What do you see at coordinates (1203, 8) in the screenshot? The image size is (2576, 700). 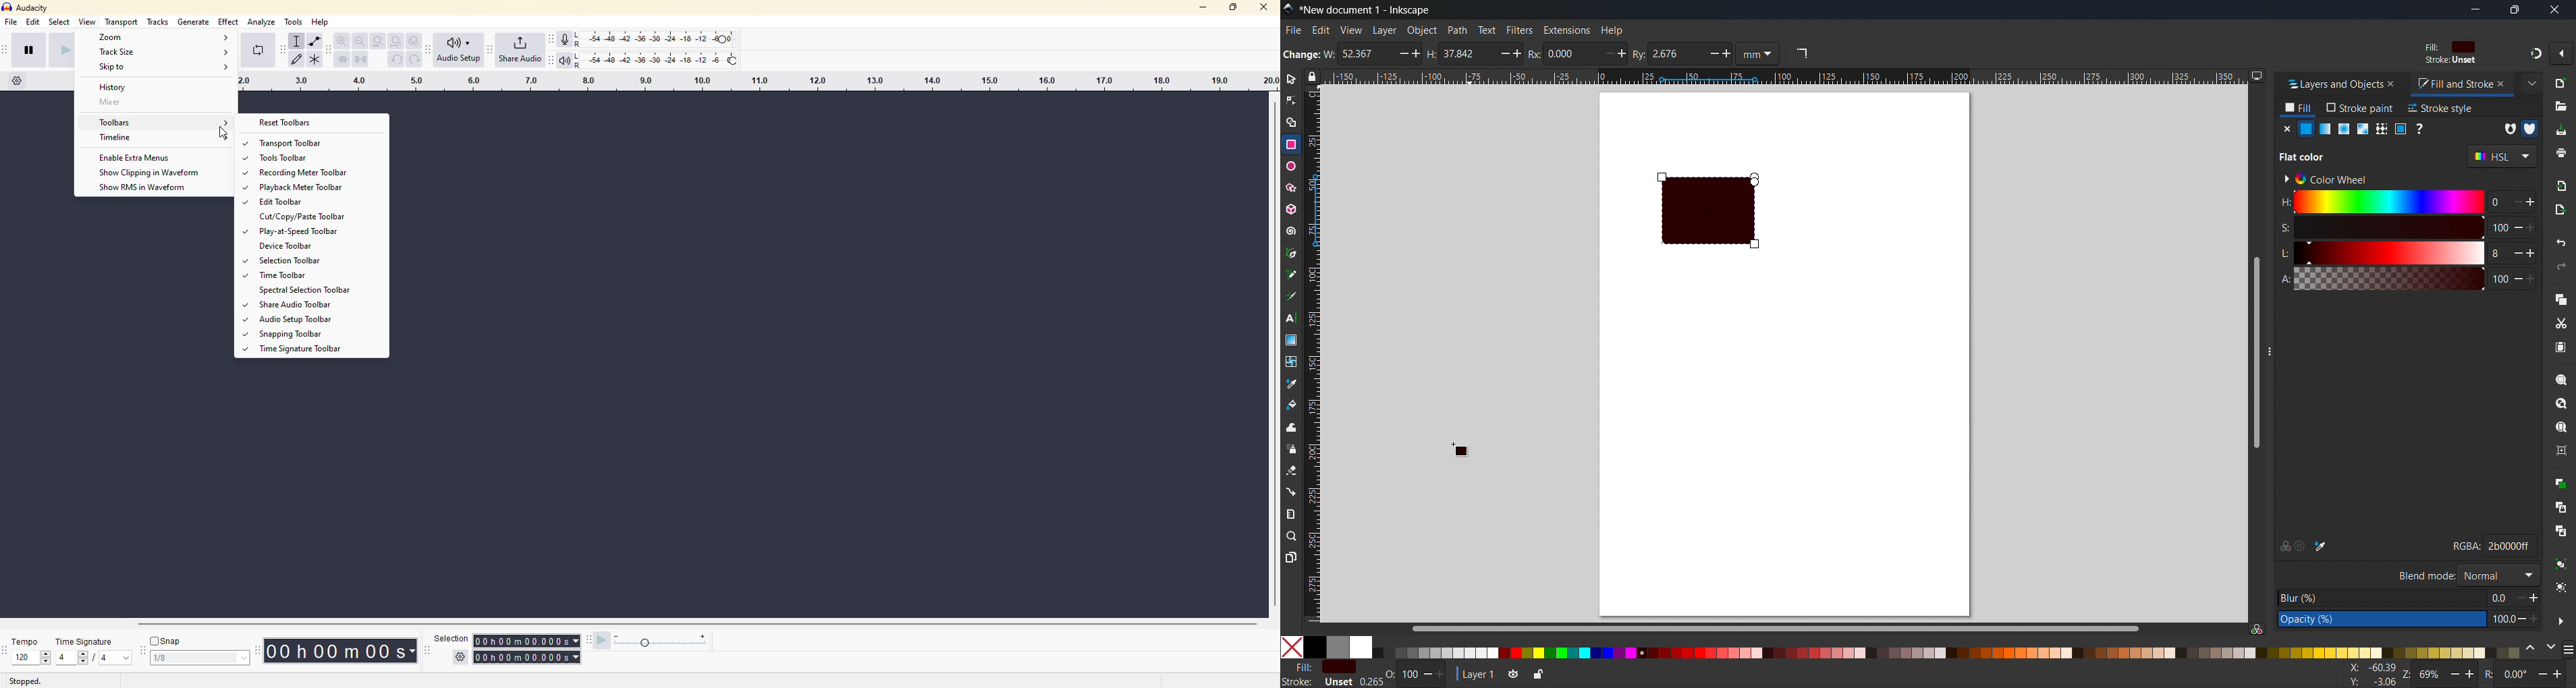 I see `minimize` at bounding box center [1203, 8].